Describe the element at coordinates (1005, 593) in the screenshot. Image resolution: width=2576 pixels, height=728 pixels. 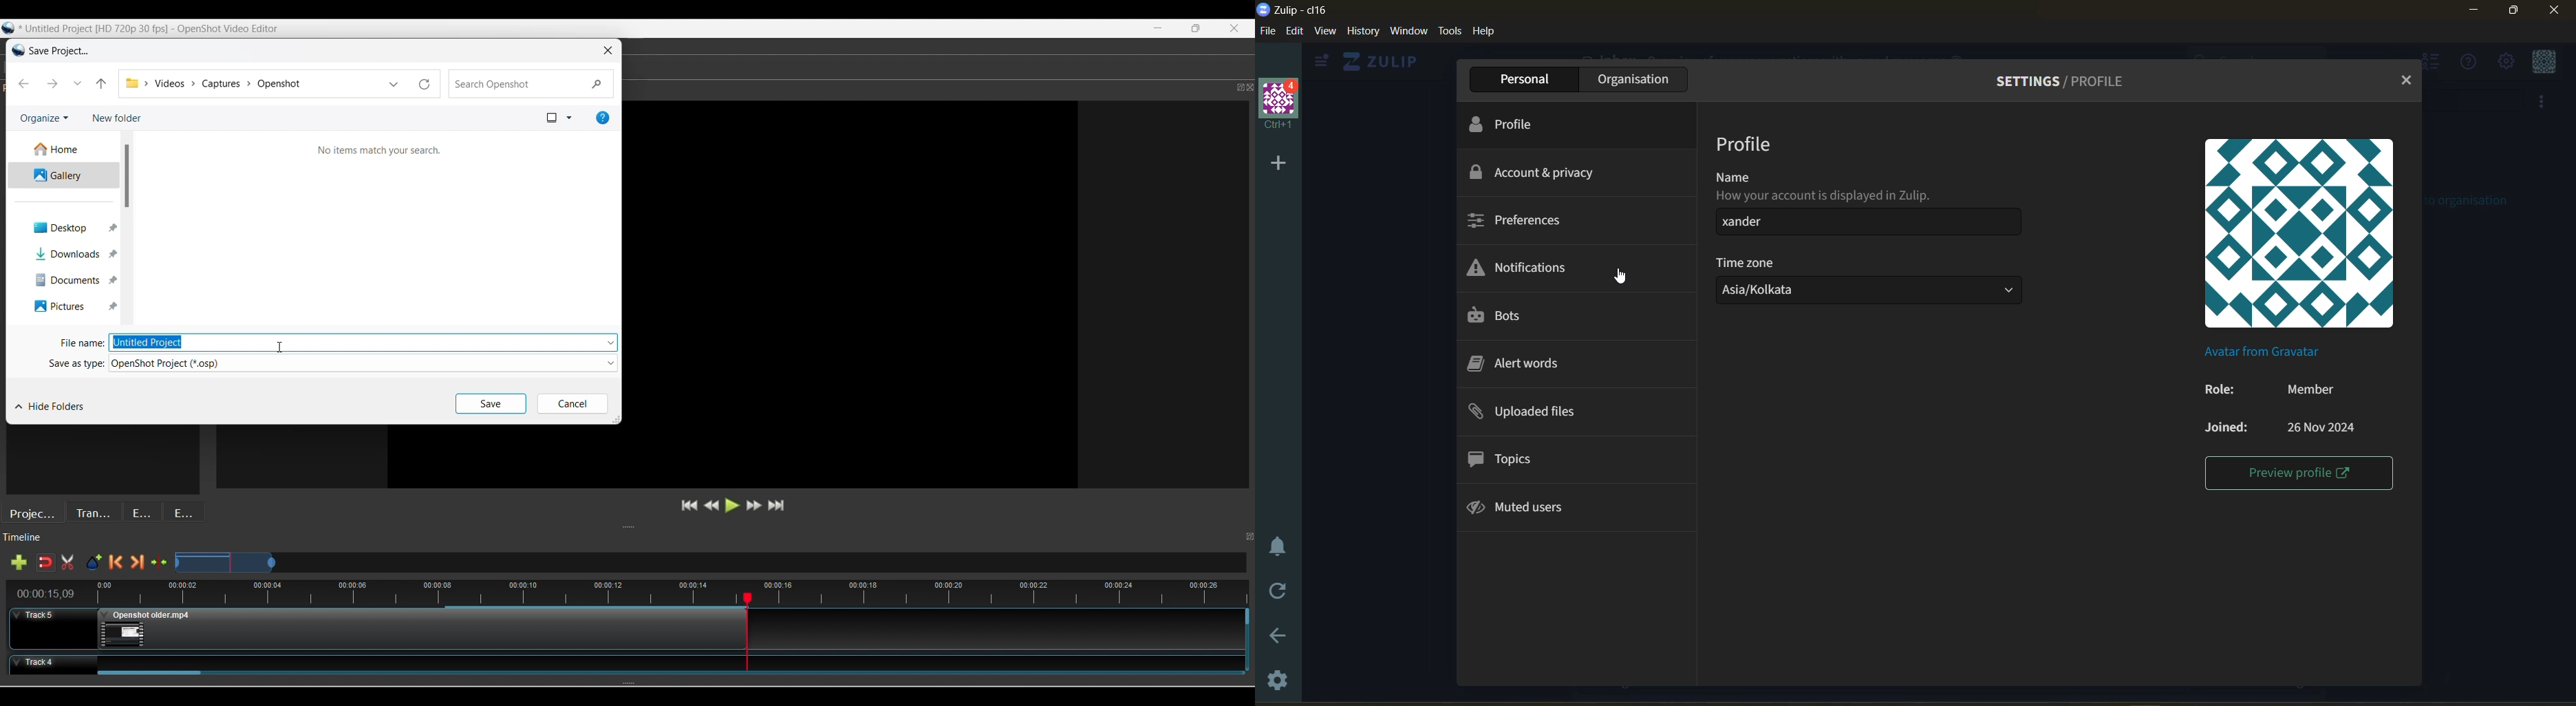
I see `time stamps for all frames` at that location.